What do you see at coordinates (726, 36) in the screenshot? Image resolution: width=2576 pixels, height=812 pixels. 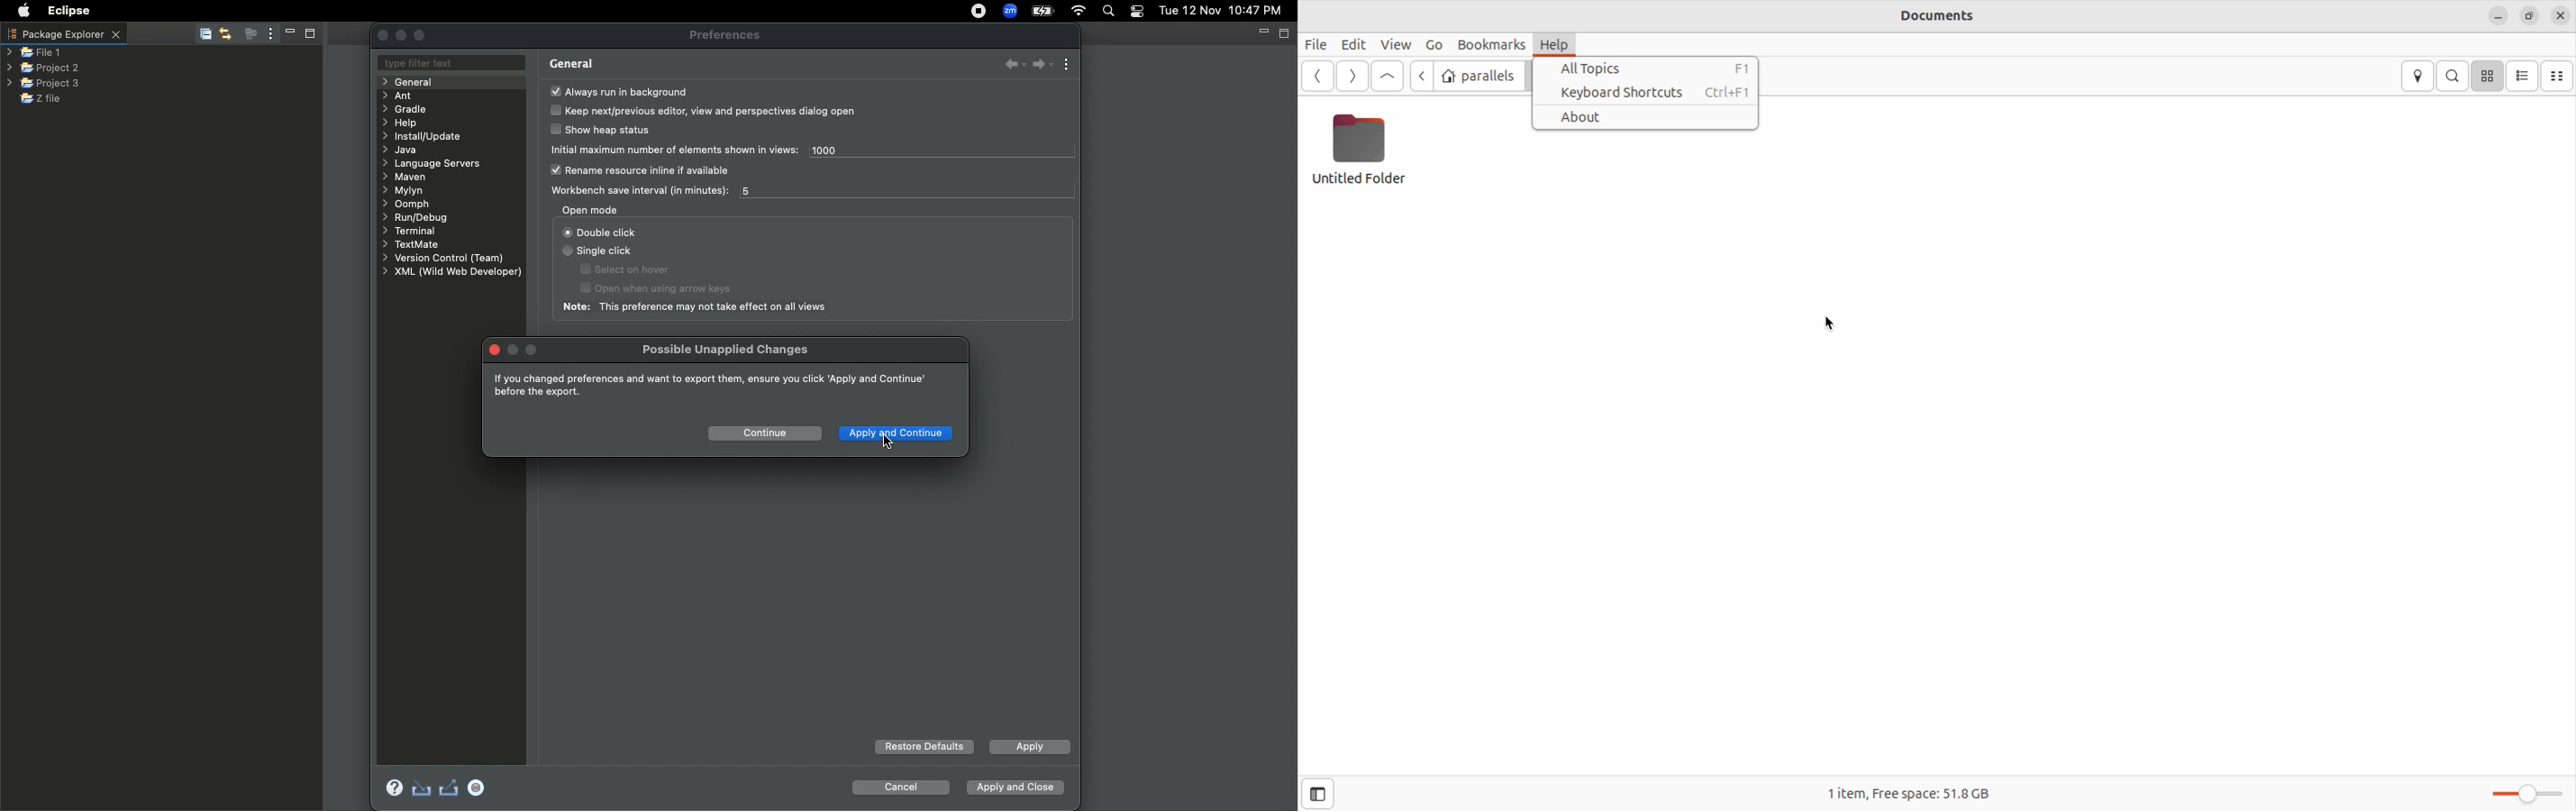 I see `Preferences` at bounding box center [726, 36].